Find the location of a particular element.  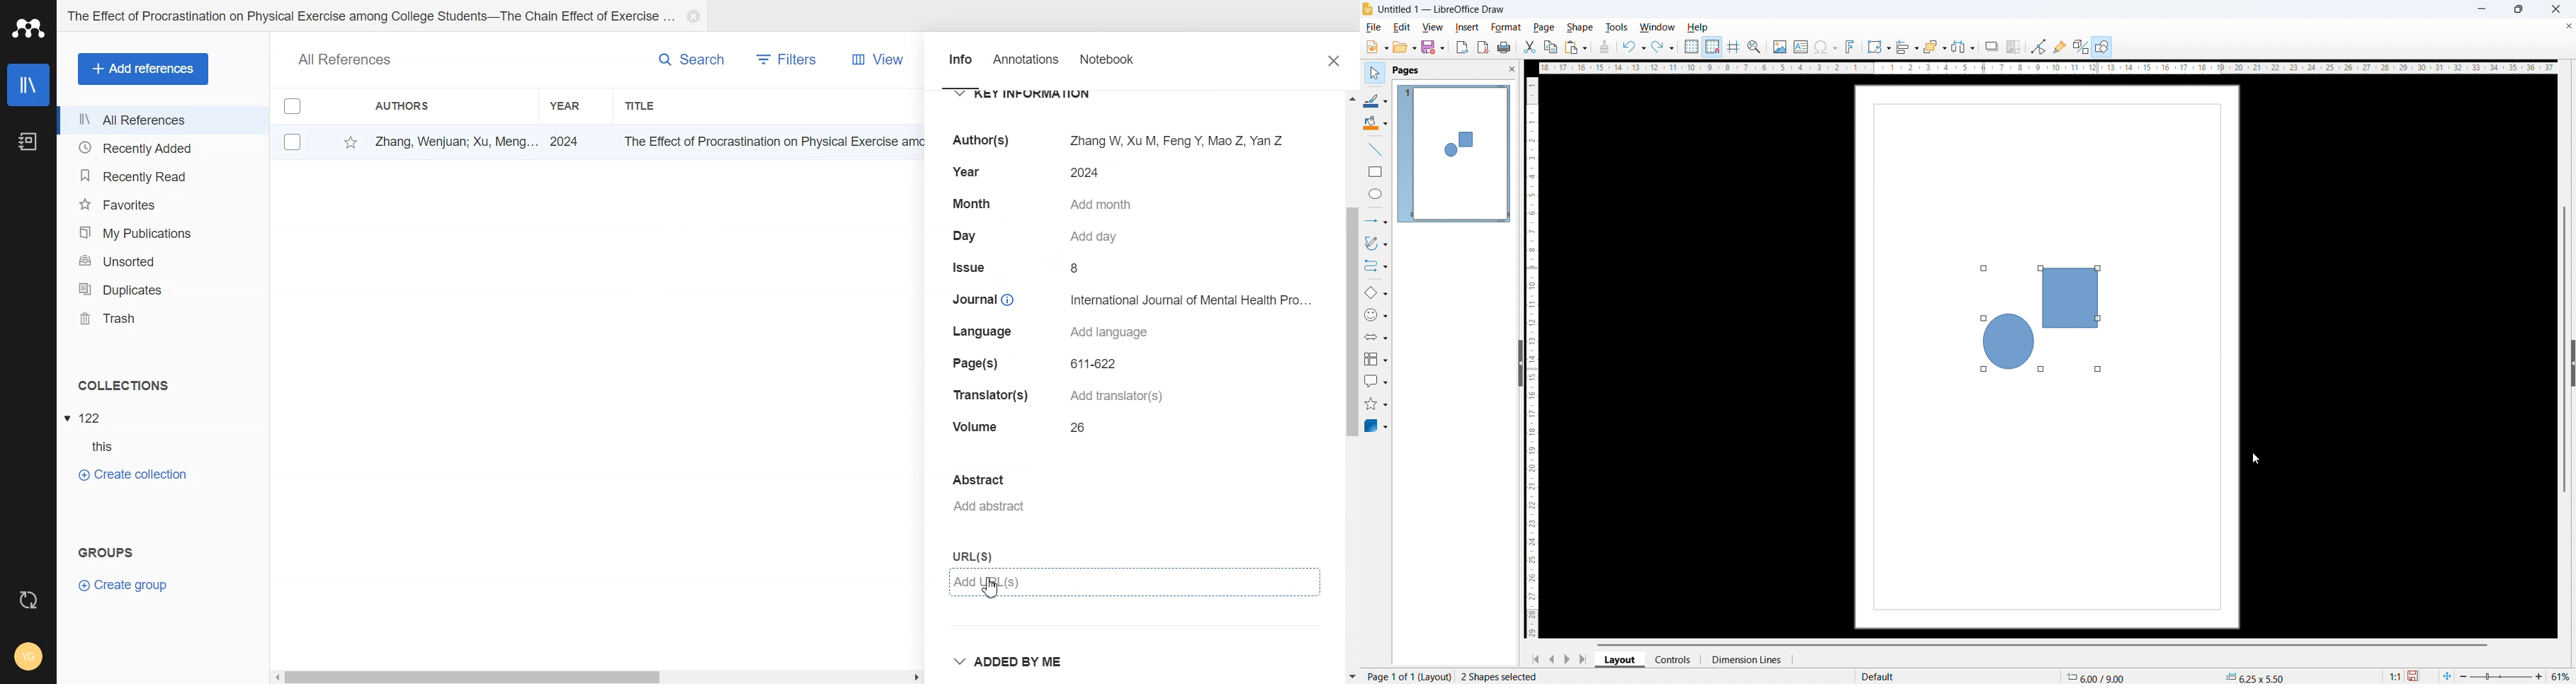

copy is located at coordinates (1551, 47).